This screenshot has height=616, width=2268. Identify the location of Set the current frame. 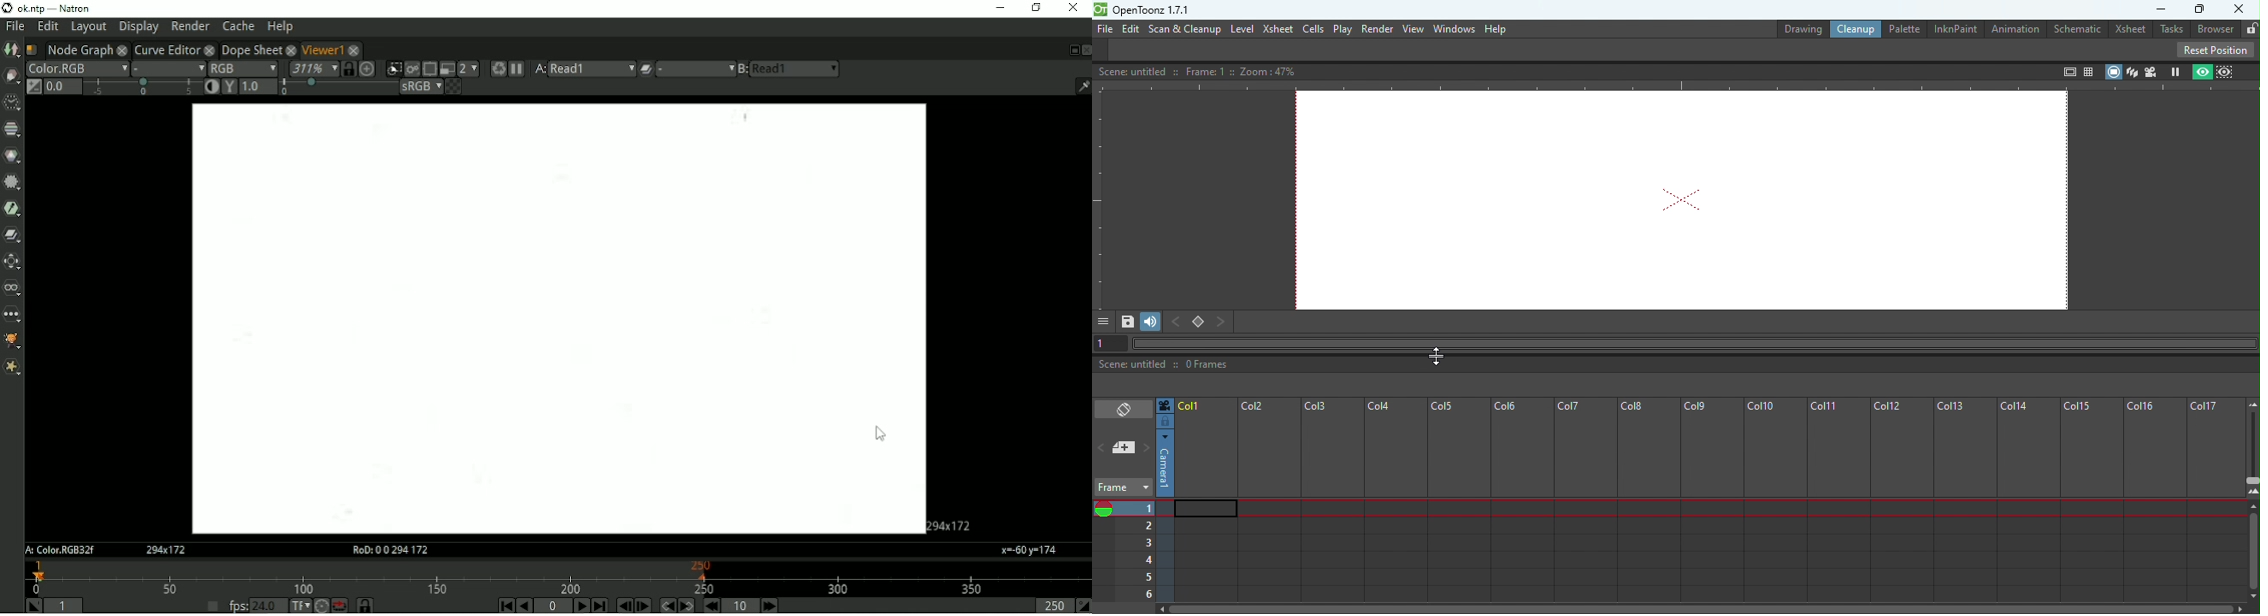
(1136, 505).